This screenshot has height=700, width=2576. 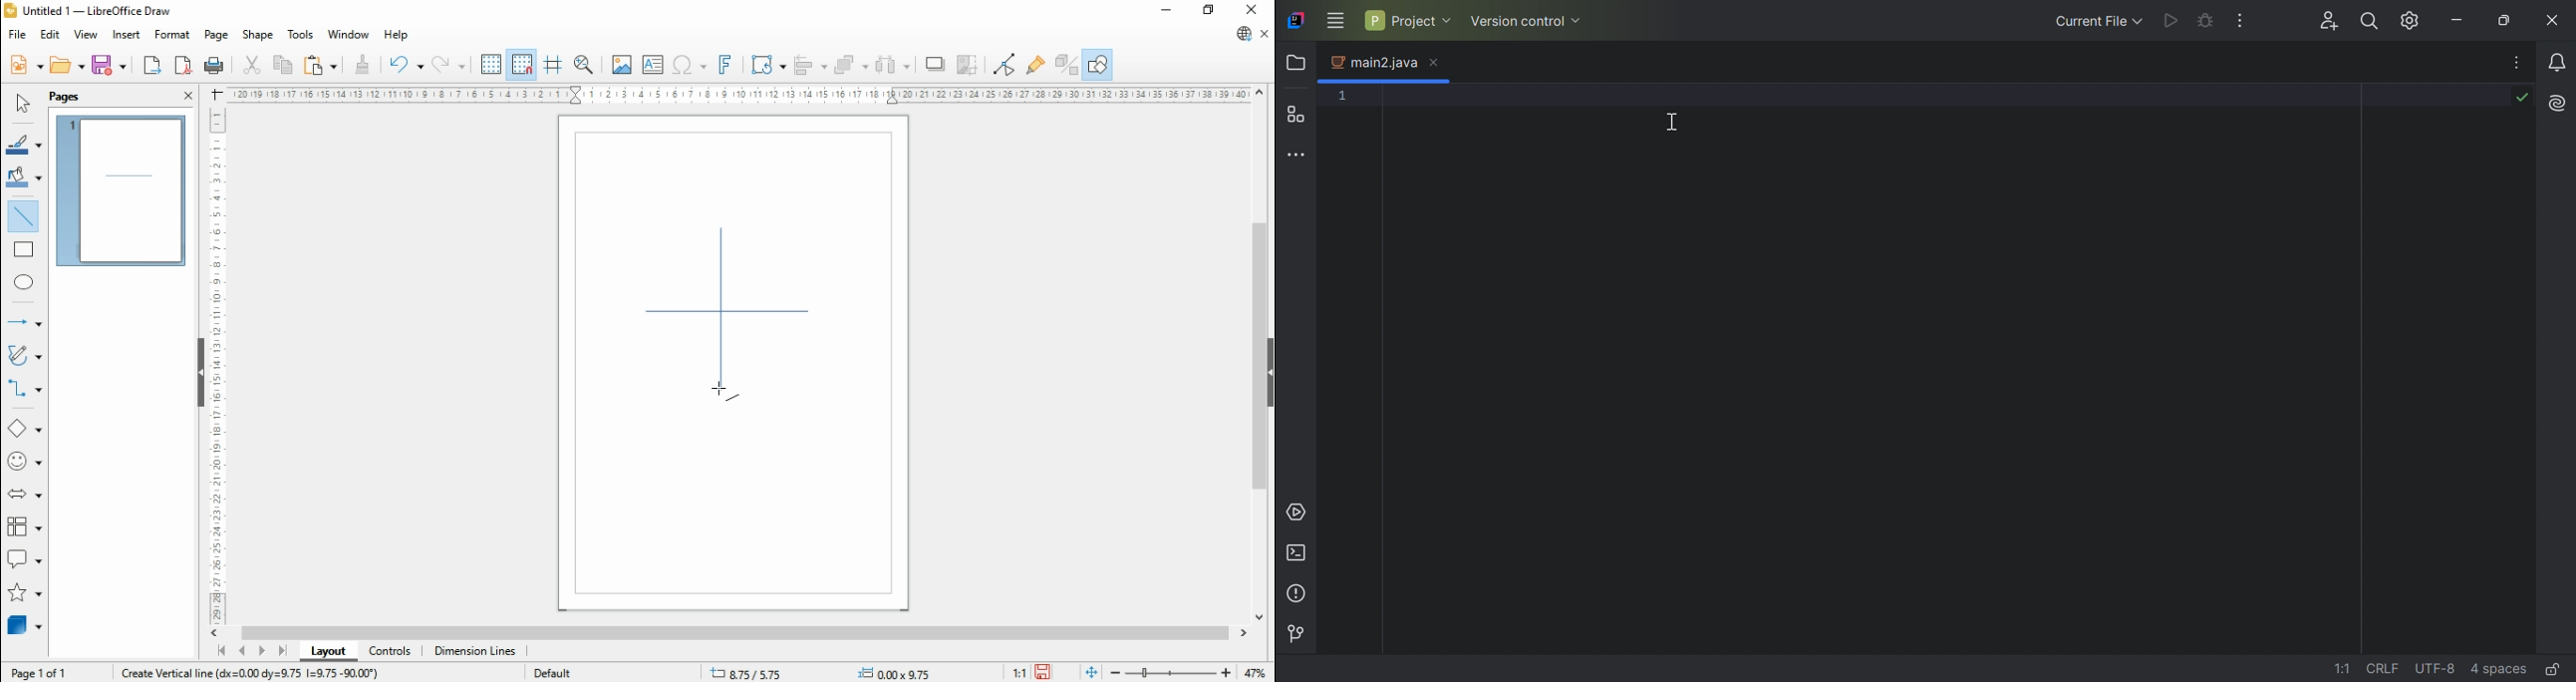 I want to click on default, so click(x=553, y=673).